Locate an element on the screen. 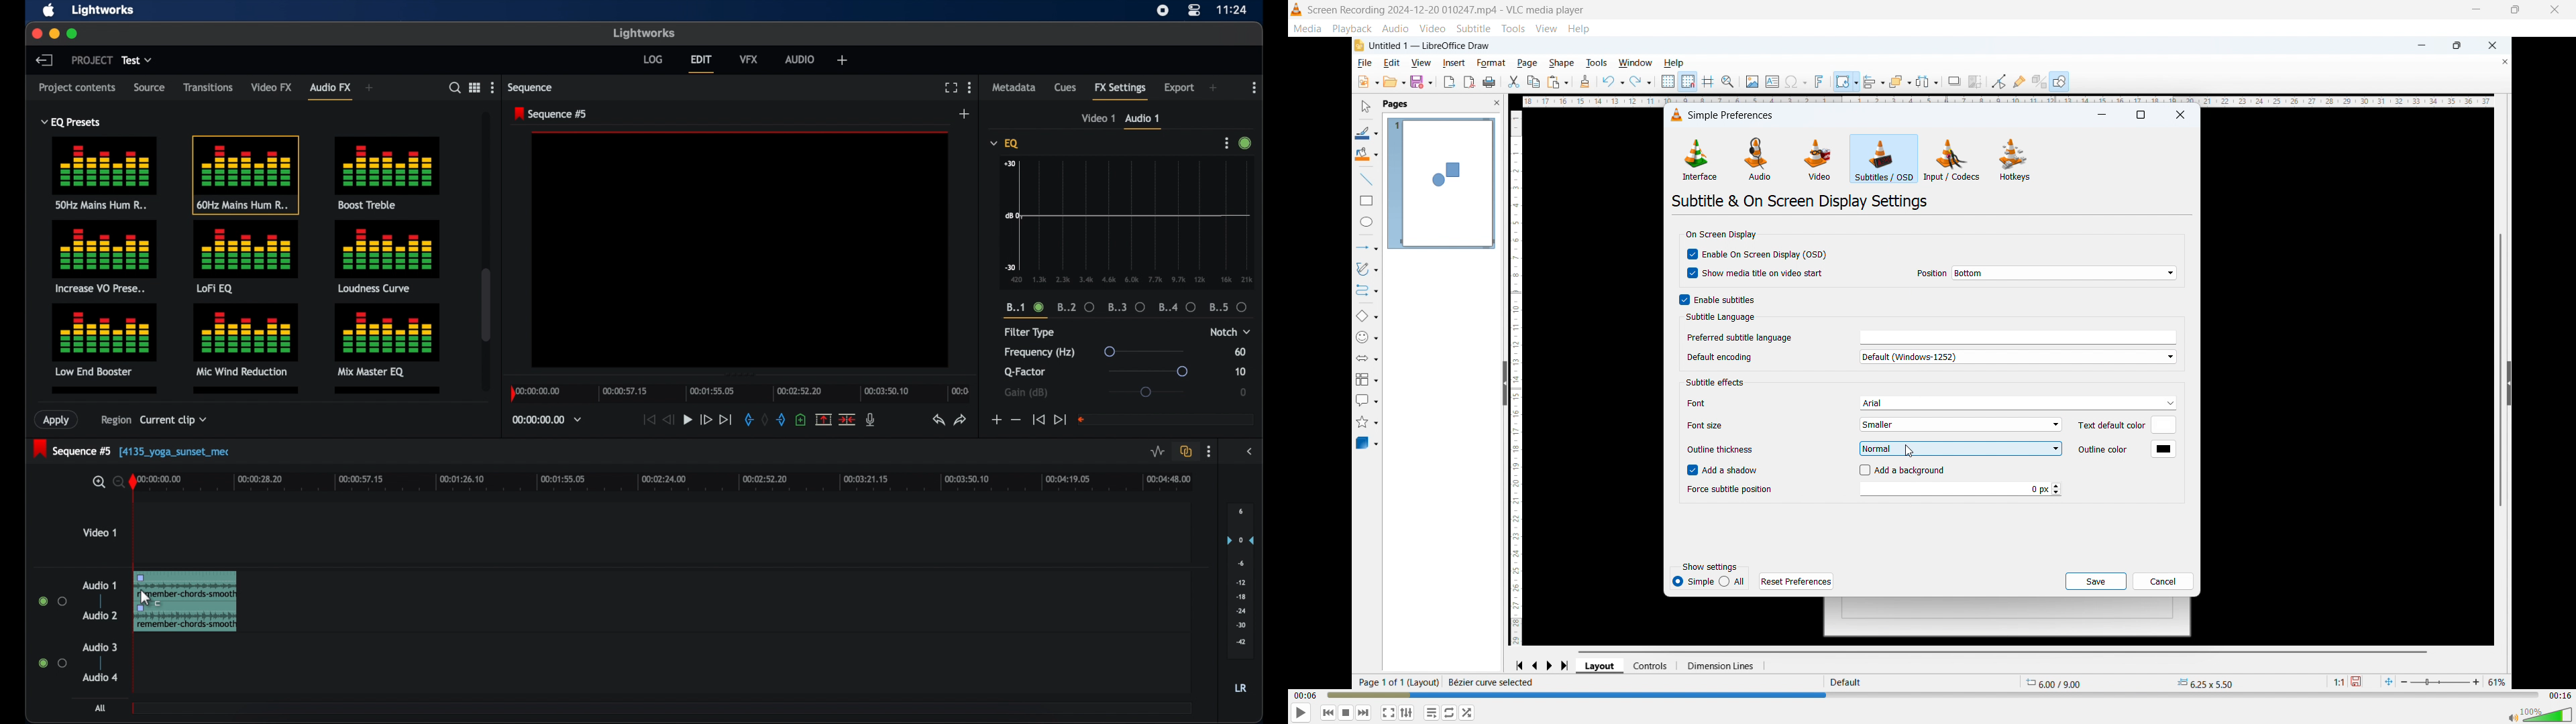 This screenshot has width=2576, height=728. Force subtitle position is located at coordinates (1730, 489).